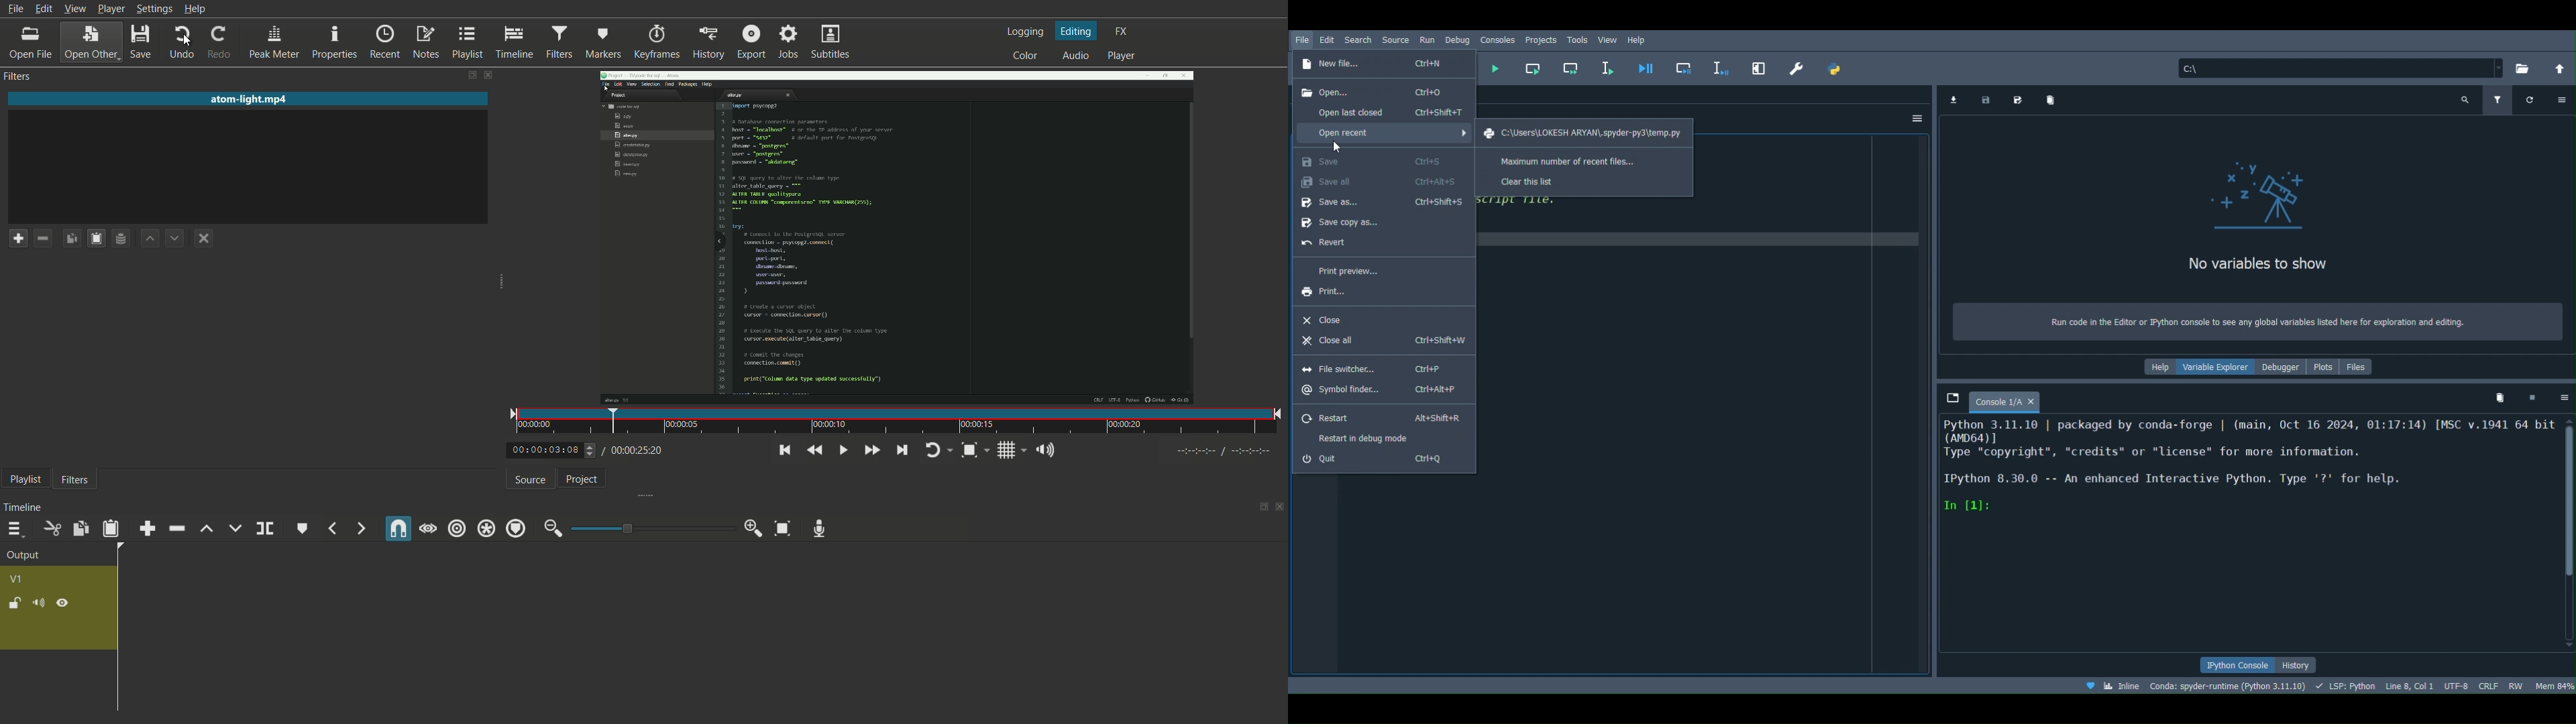  Describe the element at coordinates (1951, 395) in the screenshot. I see `Browse tabs` at that location.